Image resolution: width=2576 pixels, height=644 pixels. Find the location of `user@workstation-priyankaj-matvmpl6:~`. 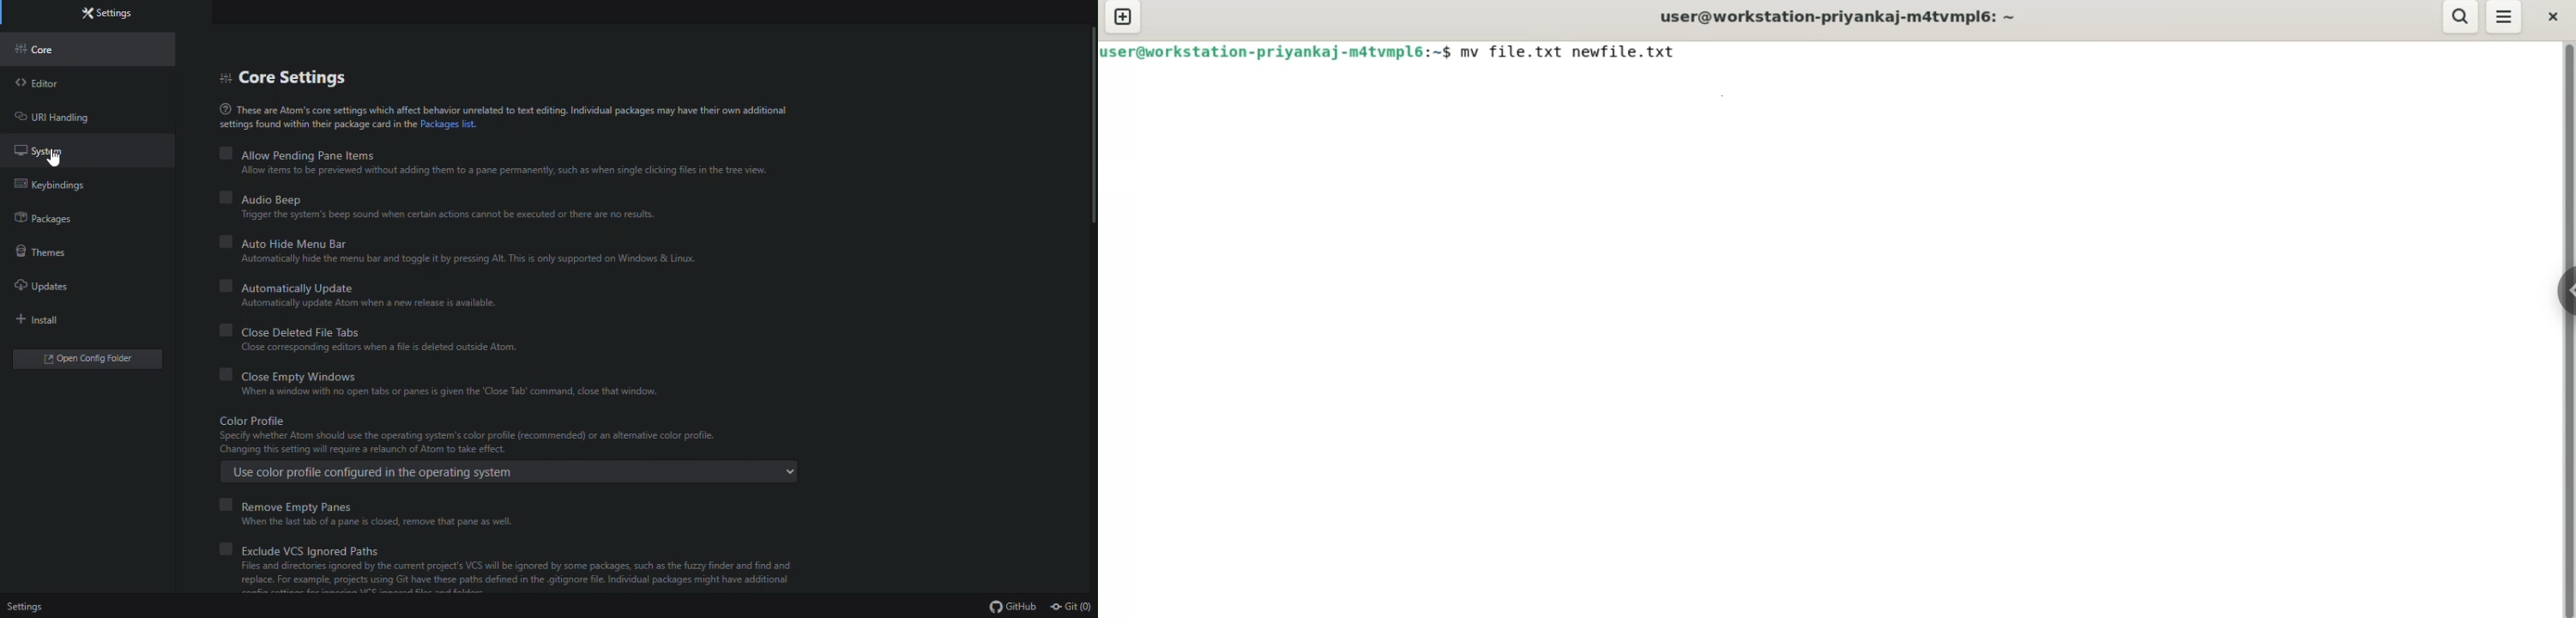

user@workstation-priyankaj-matvmpl6:~ is located at coordinates (1836, 15).